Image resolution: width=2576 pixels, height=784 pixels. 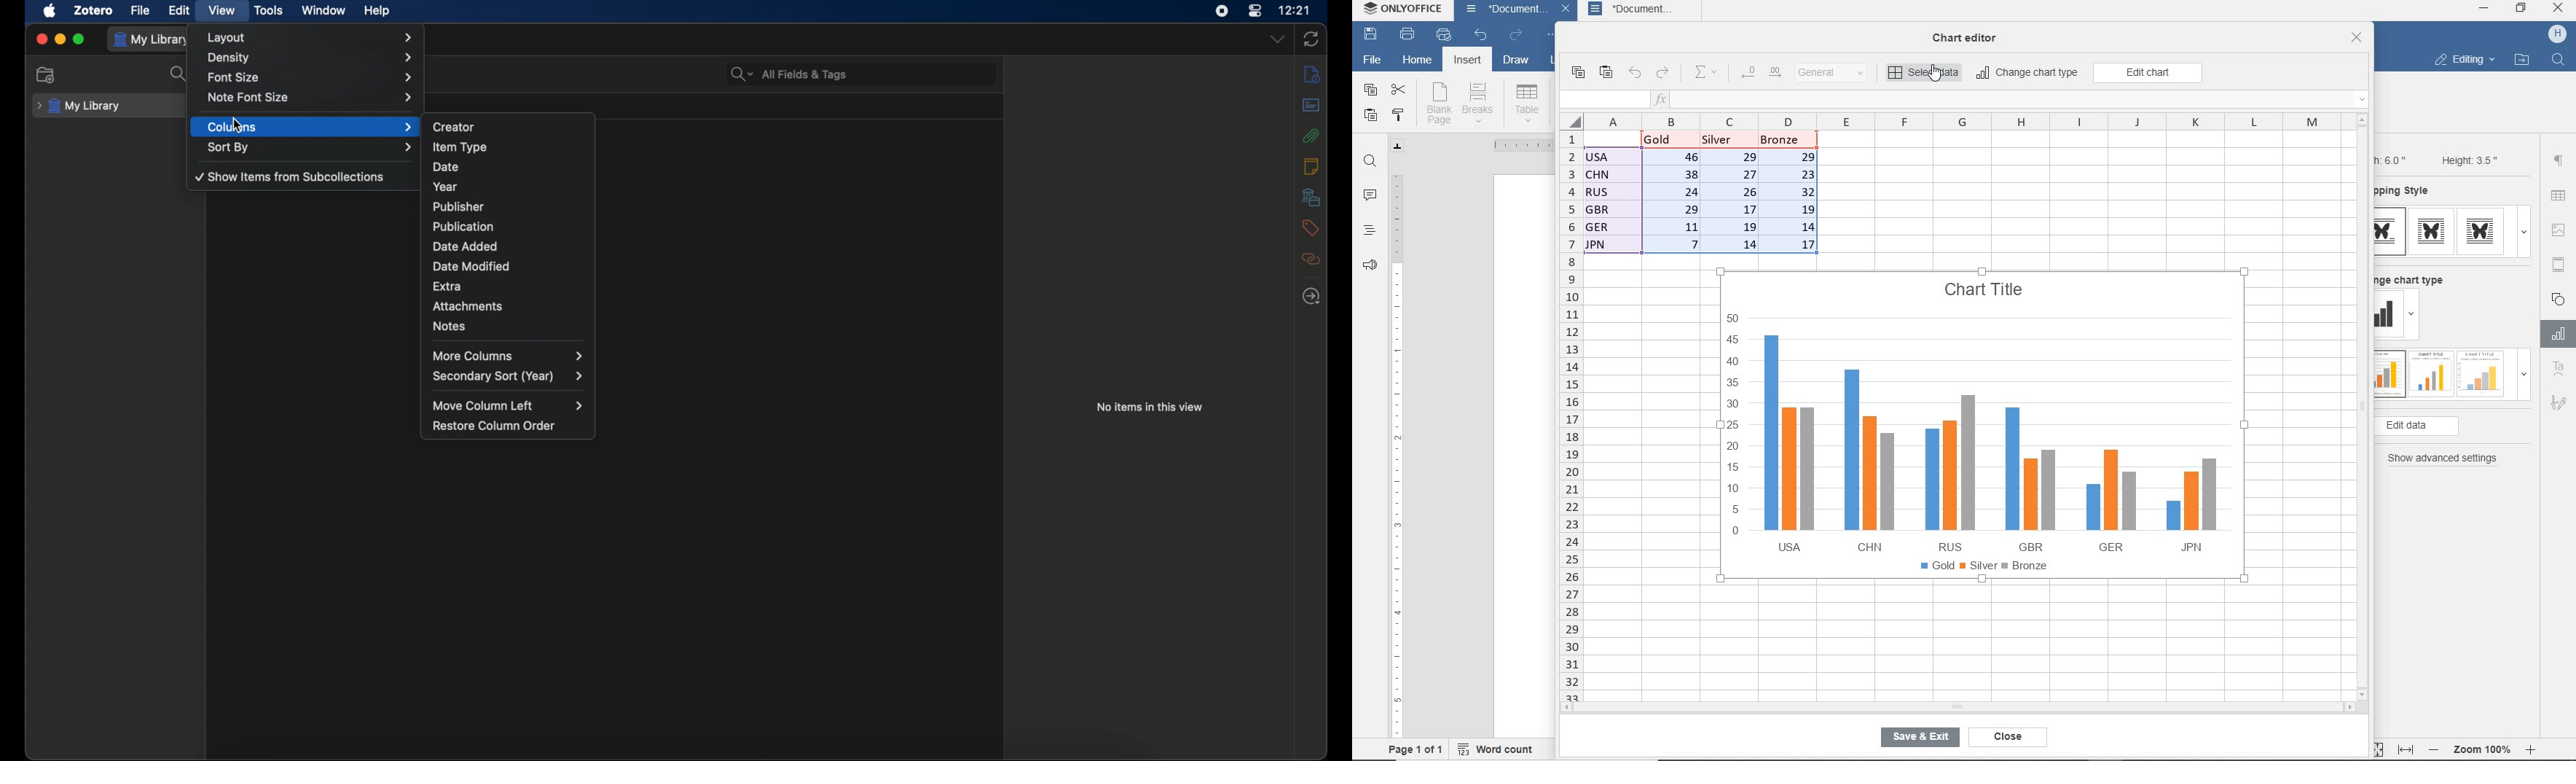 I want to click on change chart type, so click(x=2416, y=278).